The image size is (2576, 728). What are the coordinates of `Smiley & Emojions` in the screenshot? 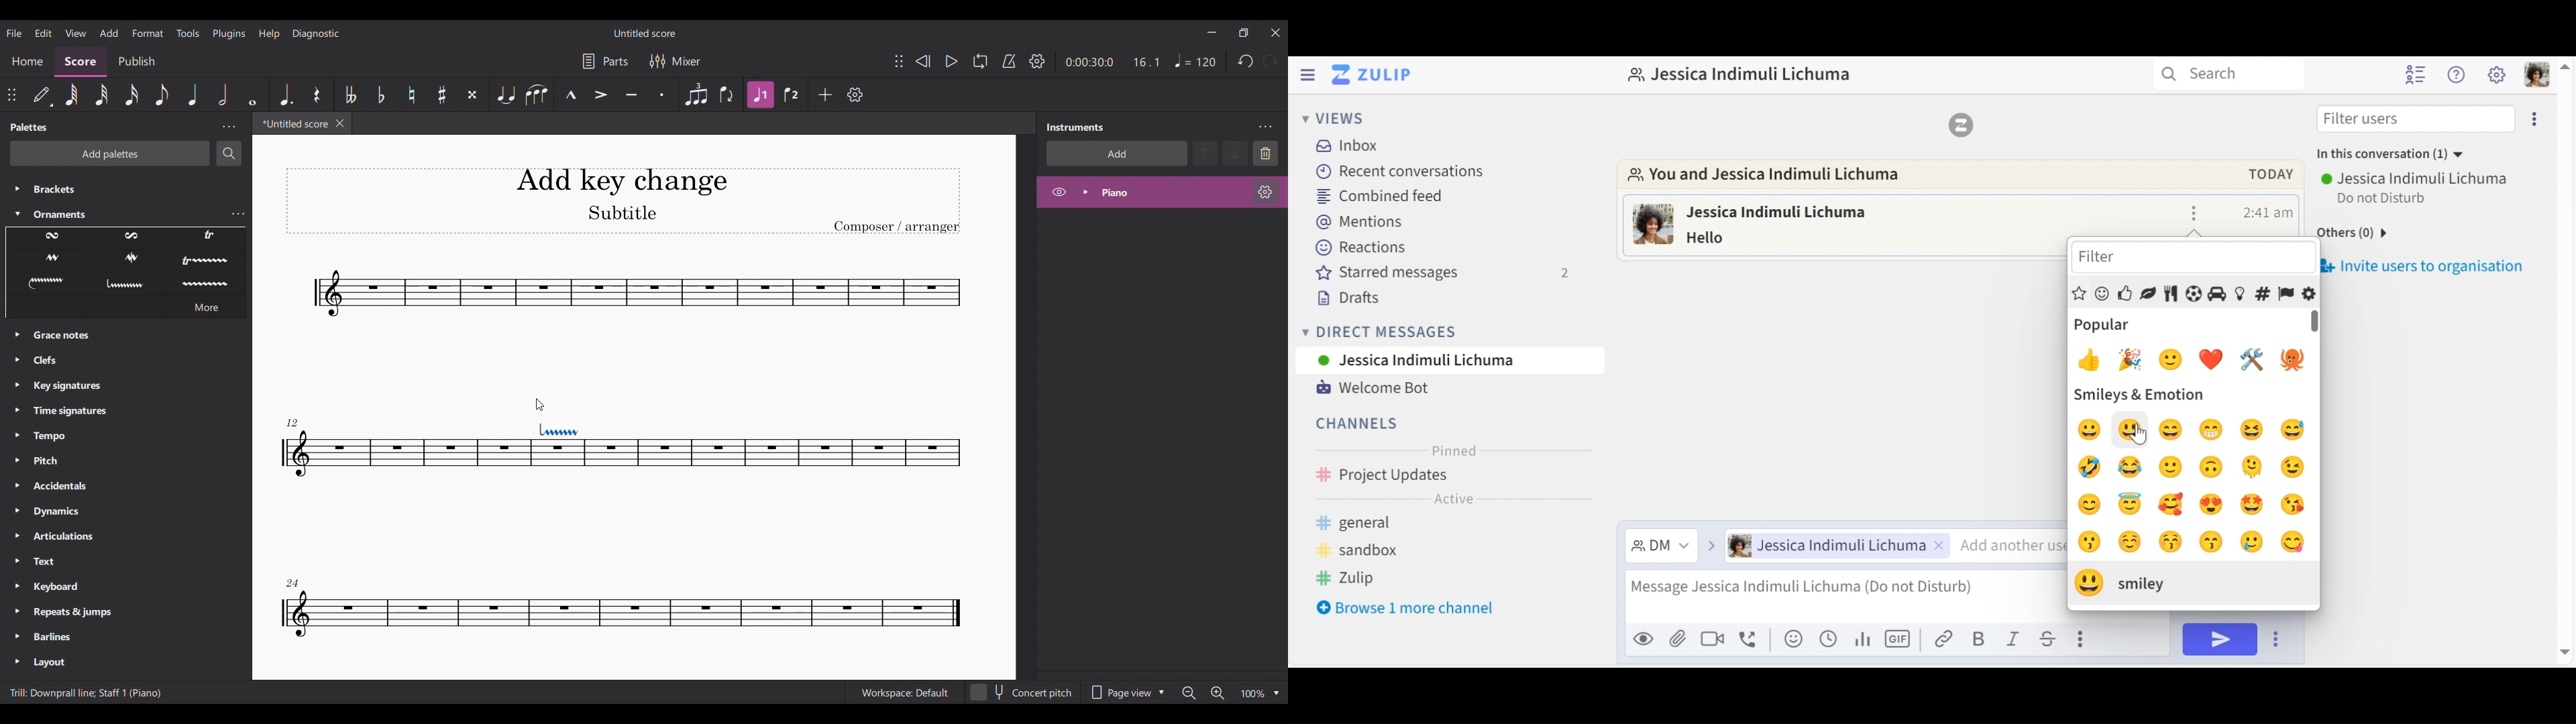 It's located at (2102, 296).